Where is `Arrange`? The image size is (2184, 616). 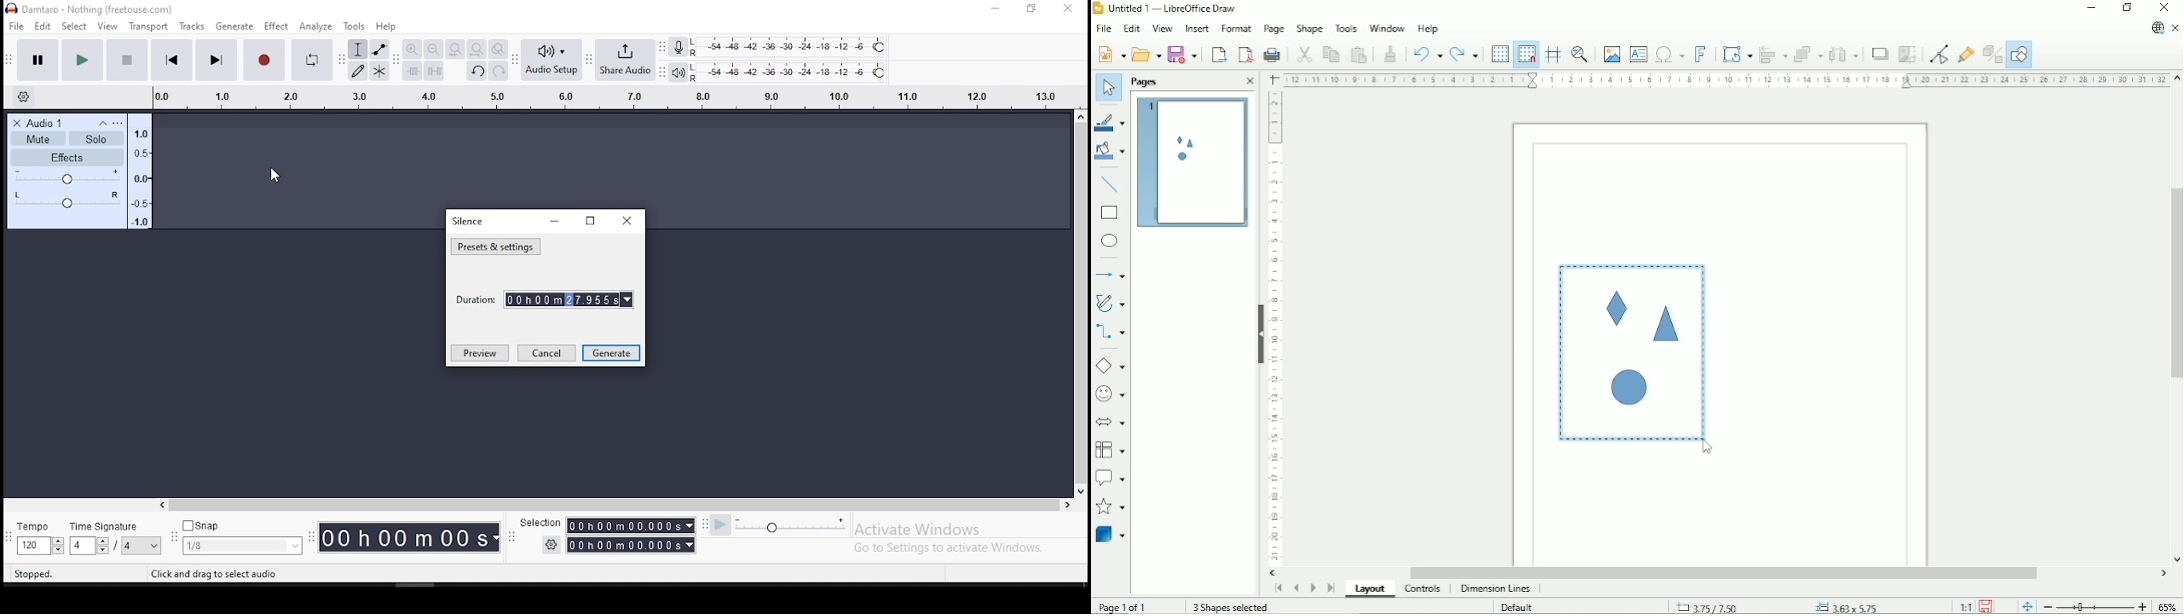 Arrange is located at coordinates (1808, 54).